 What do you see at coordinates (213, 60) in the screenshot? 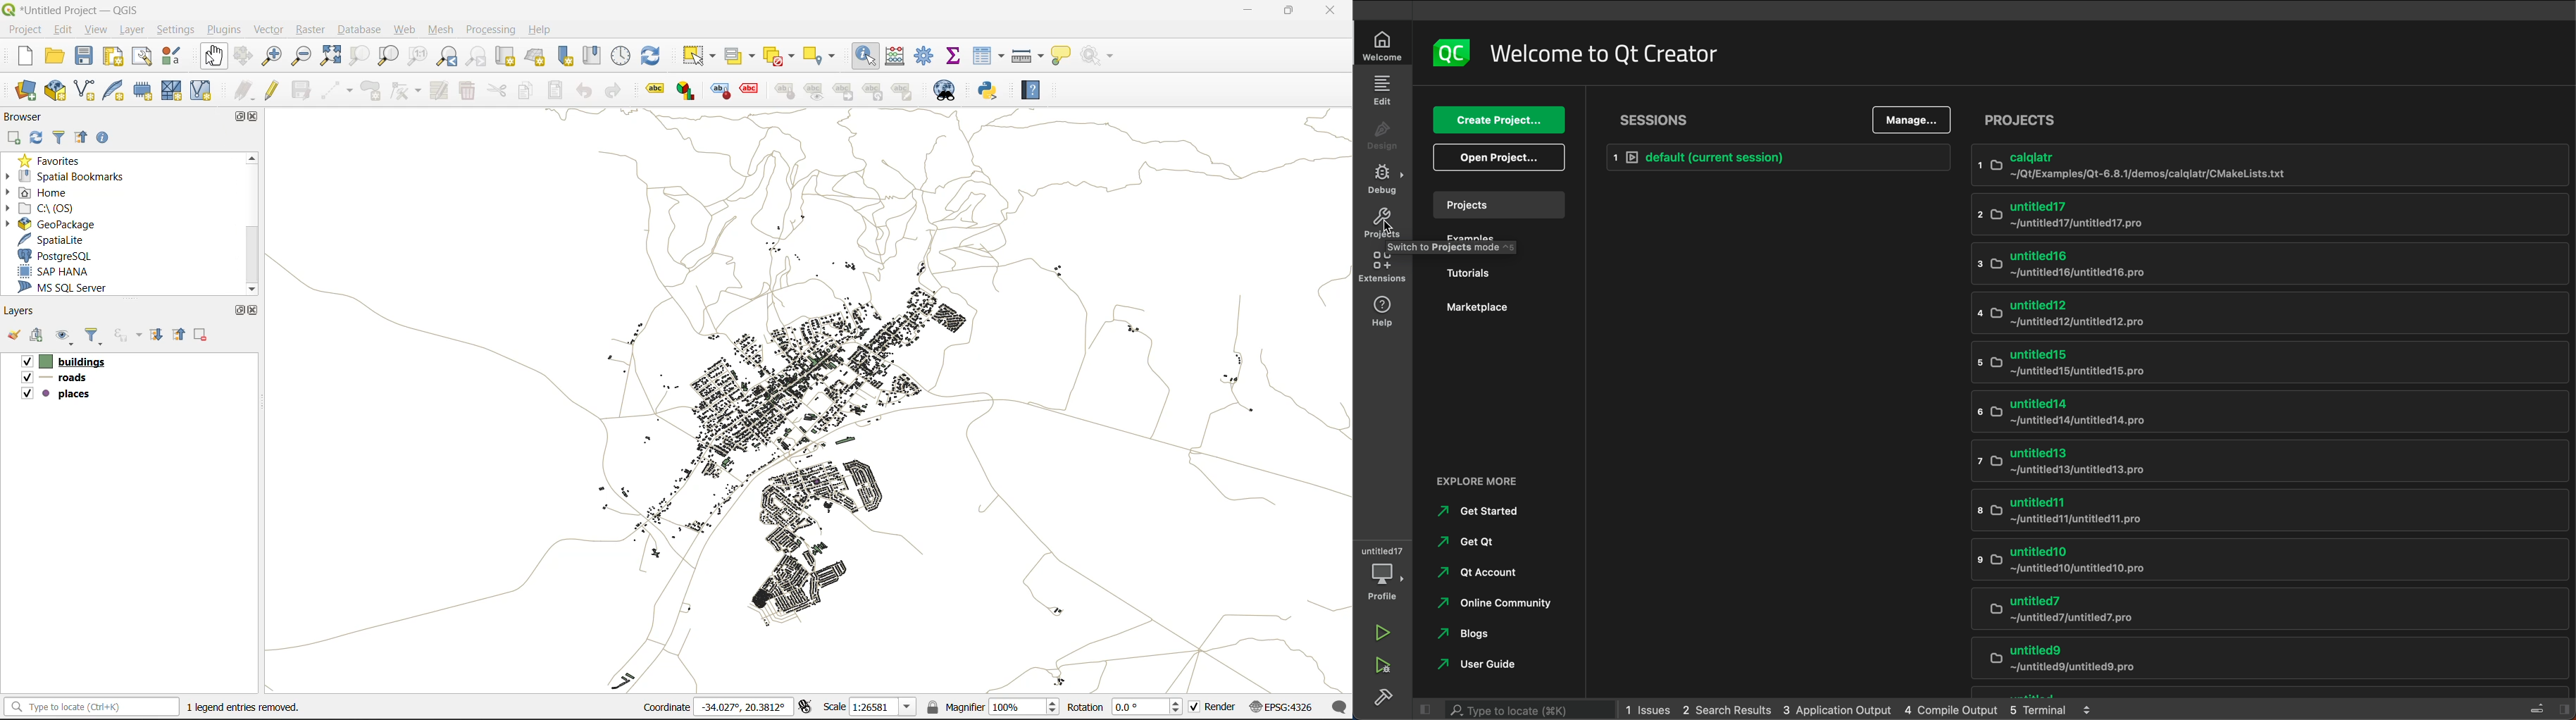
I see `cursor` at bounding box center [213, 60].